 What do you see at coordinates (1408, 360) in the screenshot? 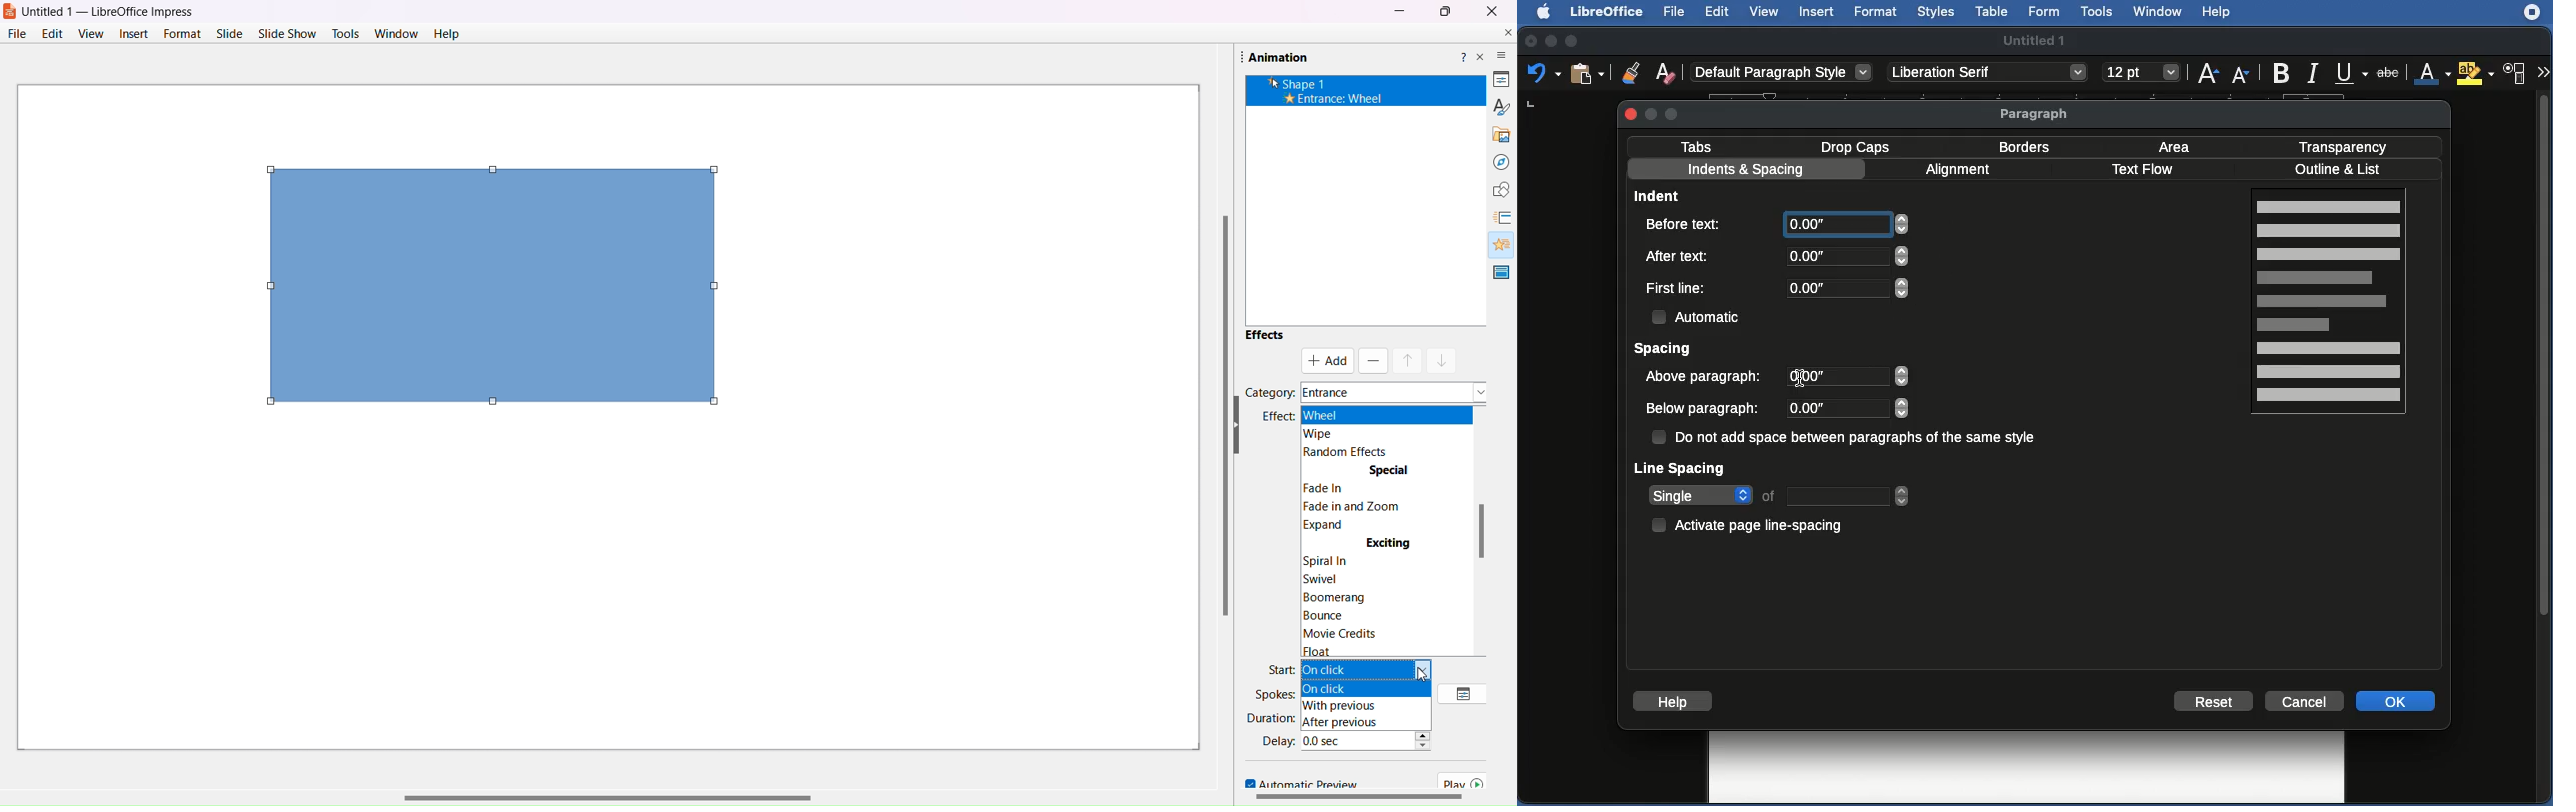
I see `move up` at bounding box center [1408, 360].